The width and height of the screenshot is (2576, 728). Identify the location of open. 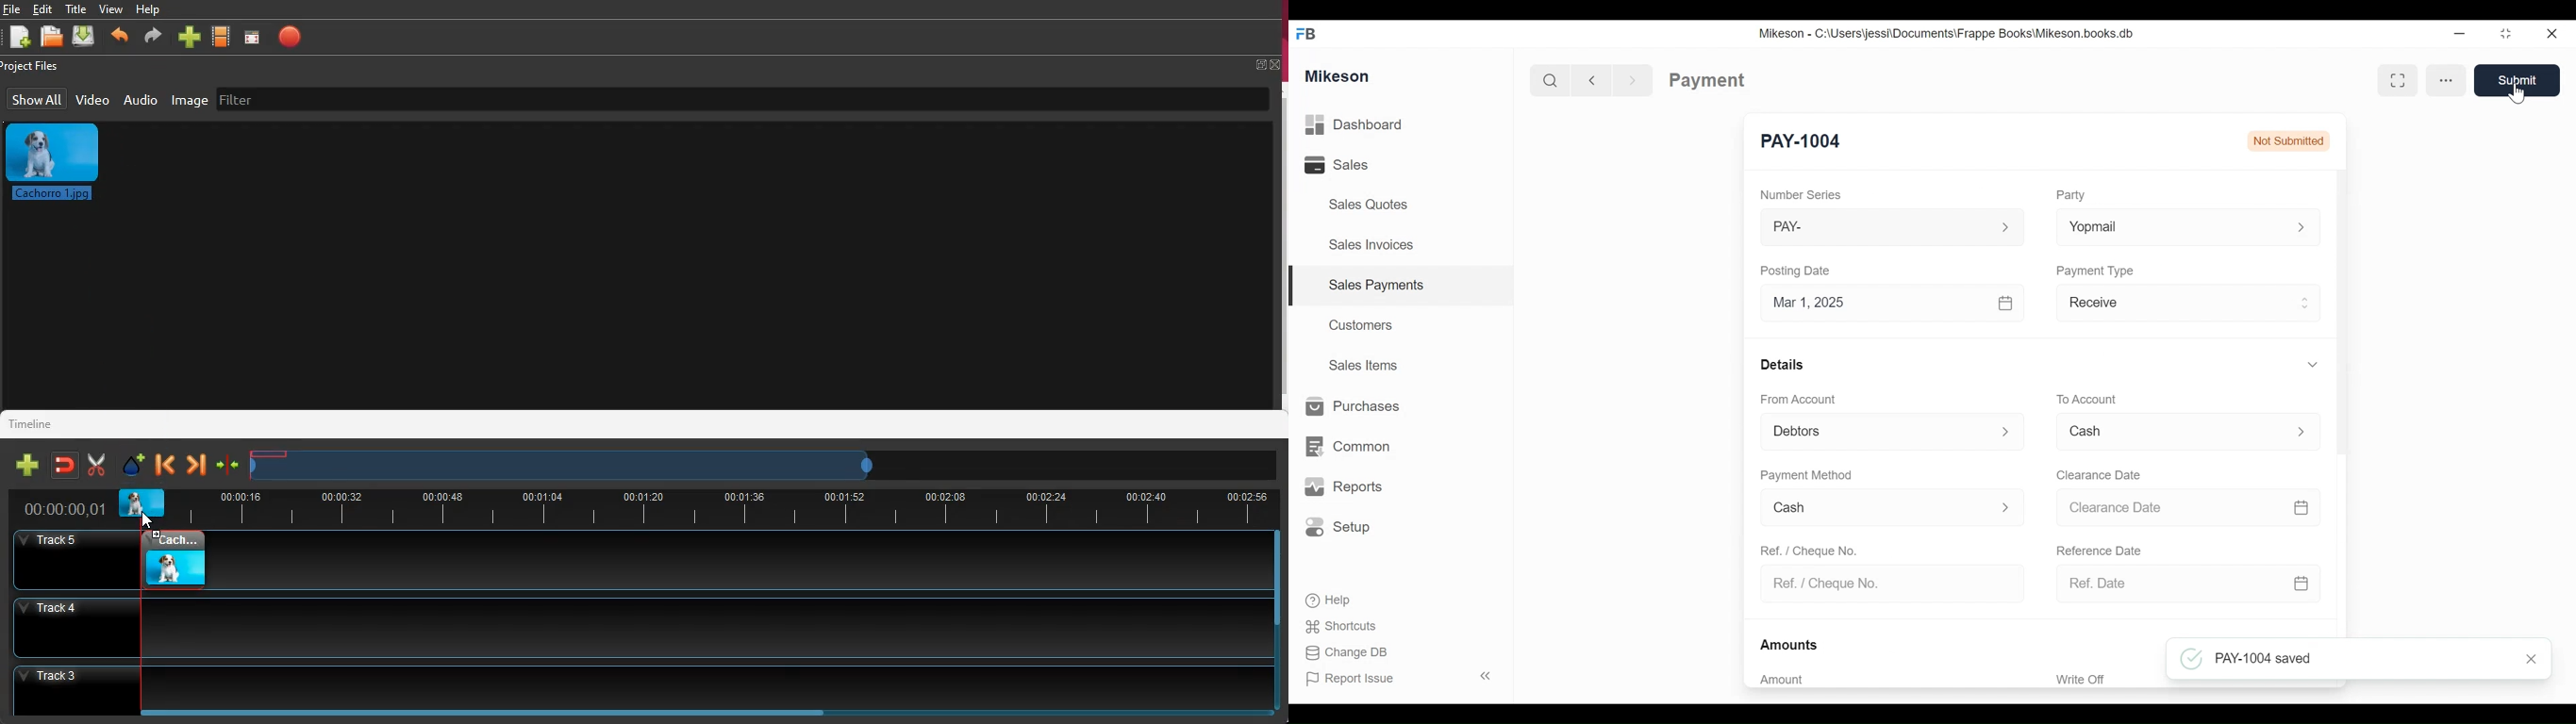
(52, 38).